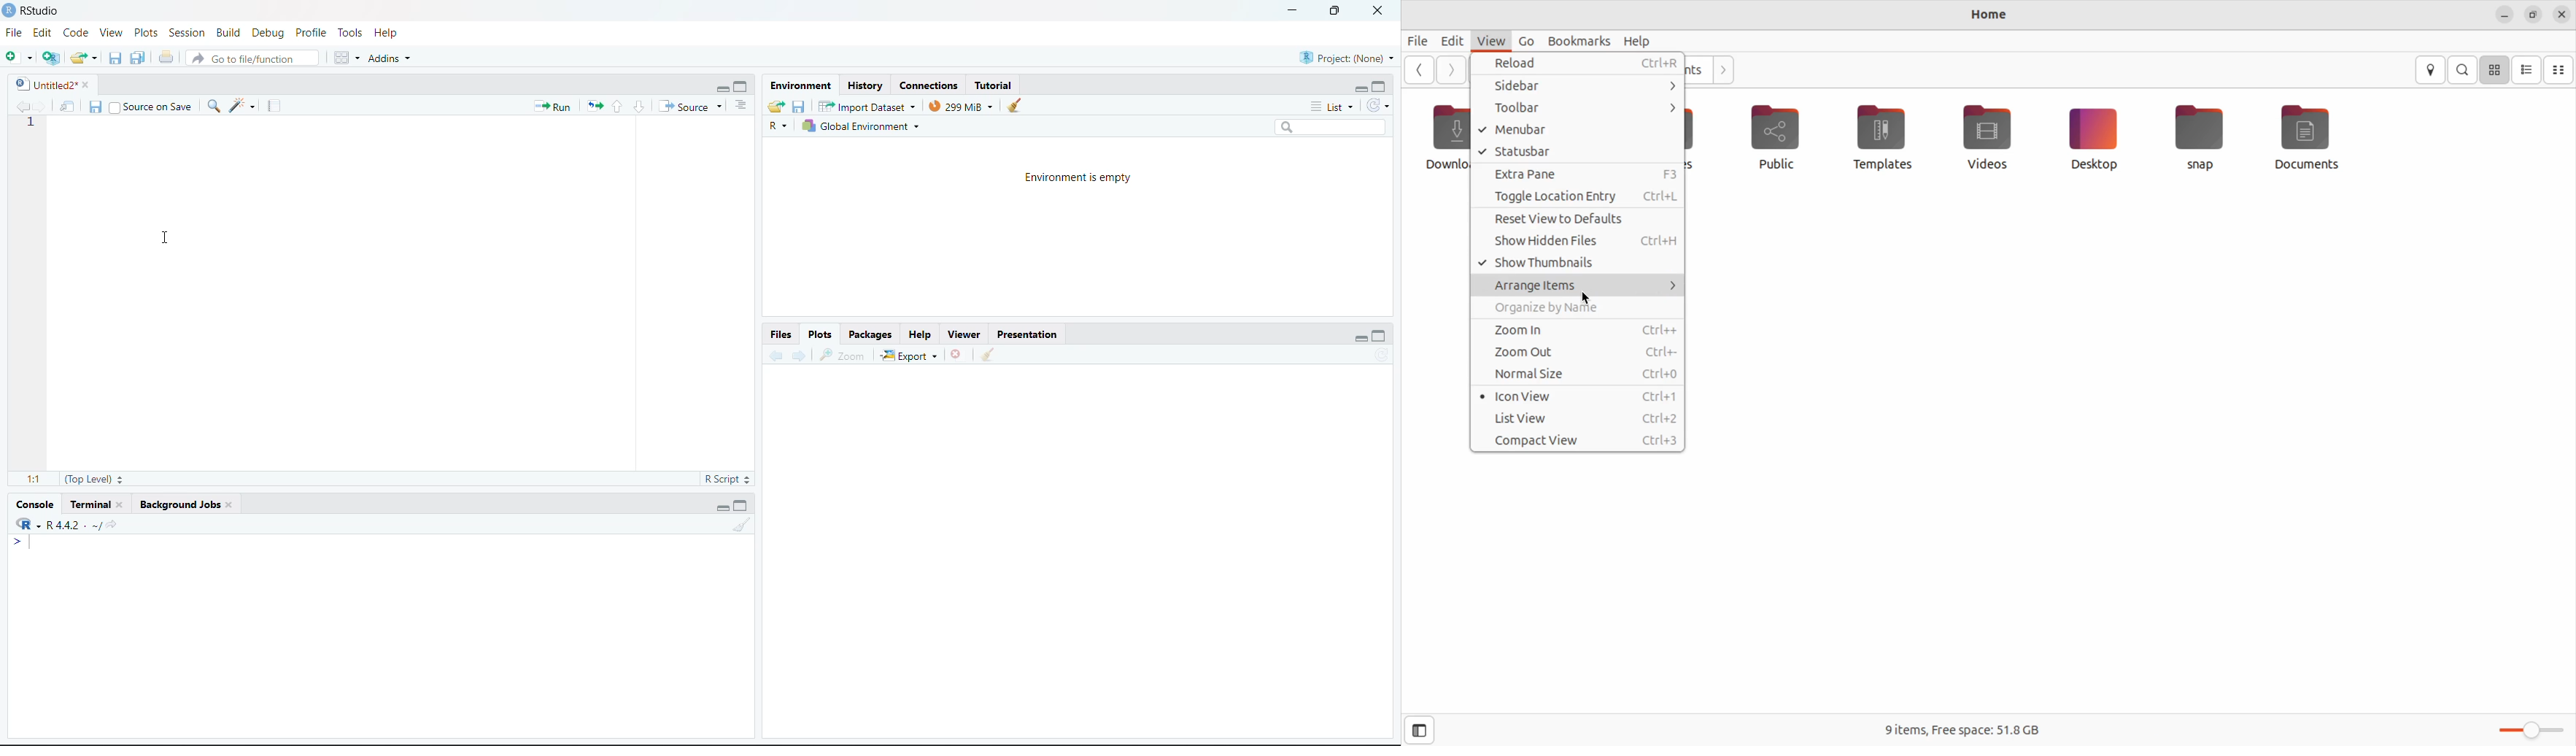 This screenshot has width=2576, height=756. I want to click on show in new window, so click(70, 106).